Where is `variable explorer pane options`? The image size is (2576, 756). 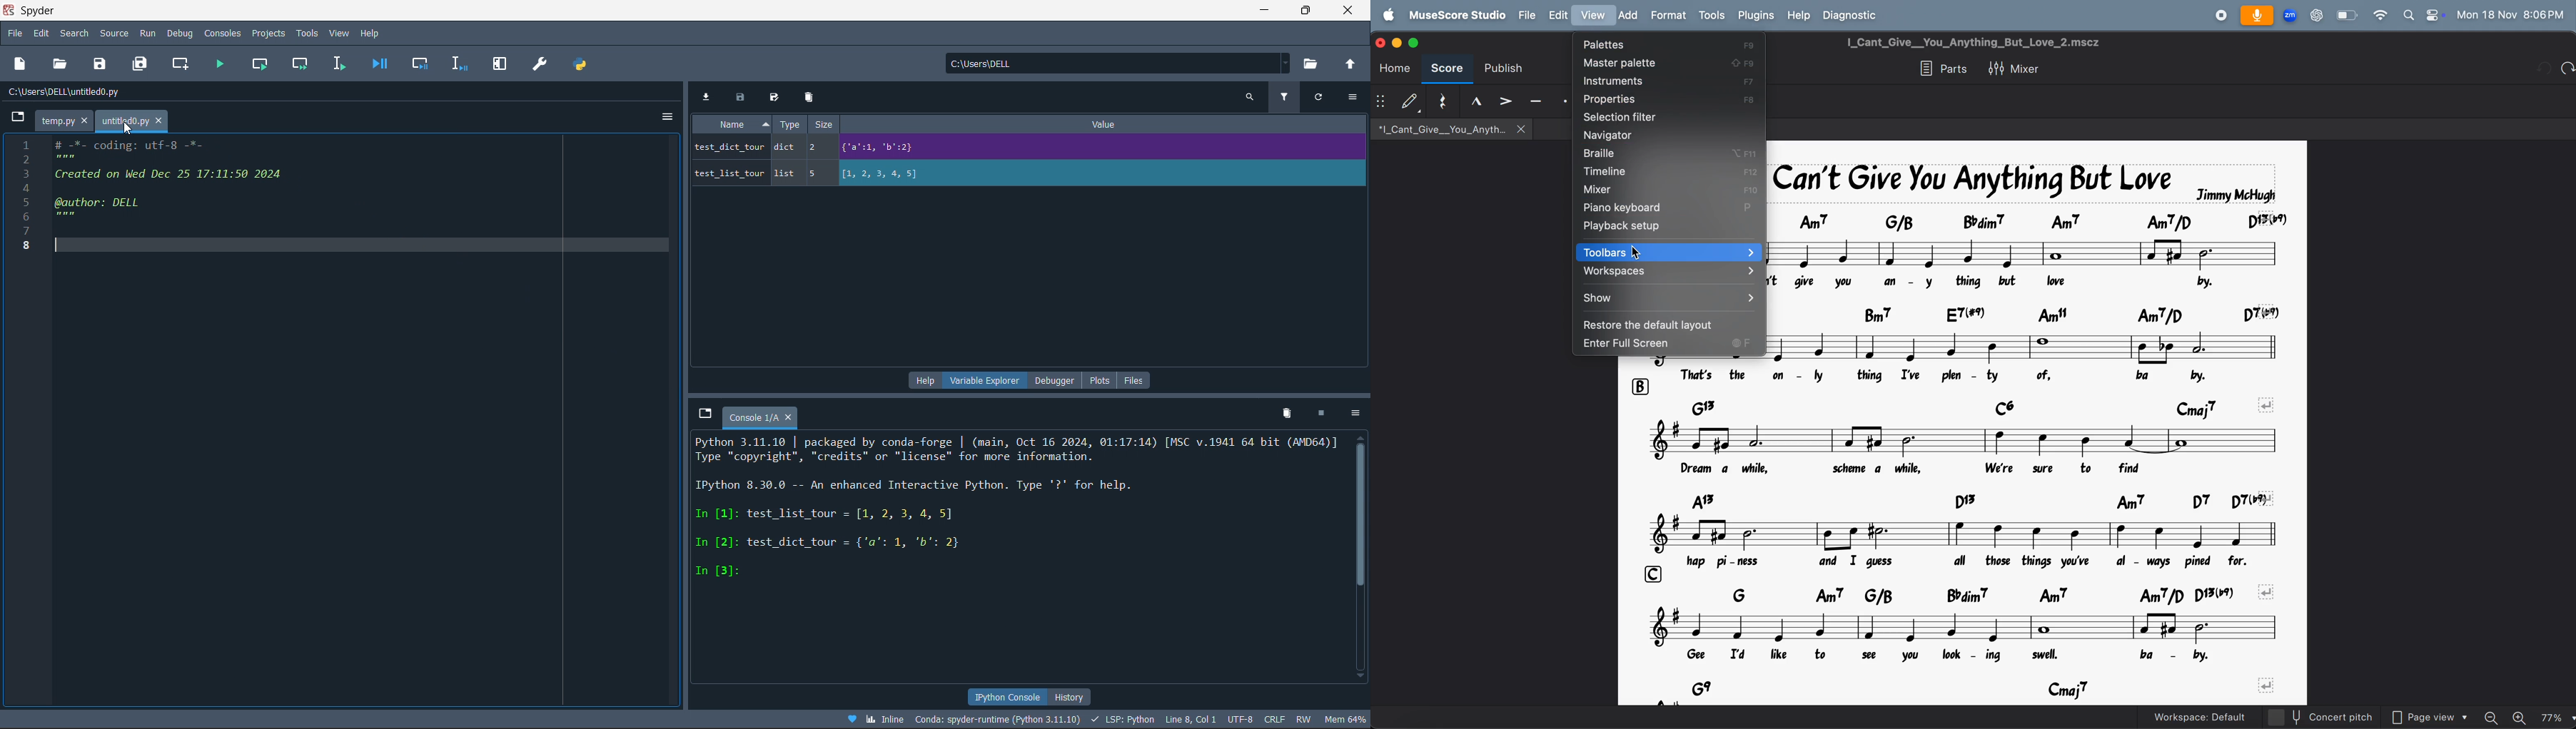
variable explorer pane options is located at coordinates (979, 381).